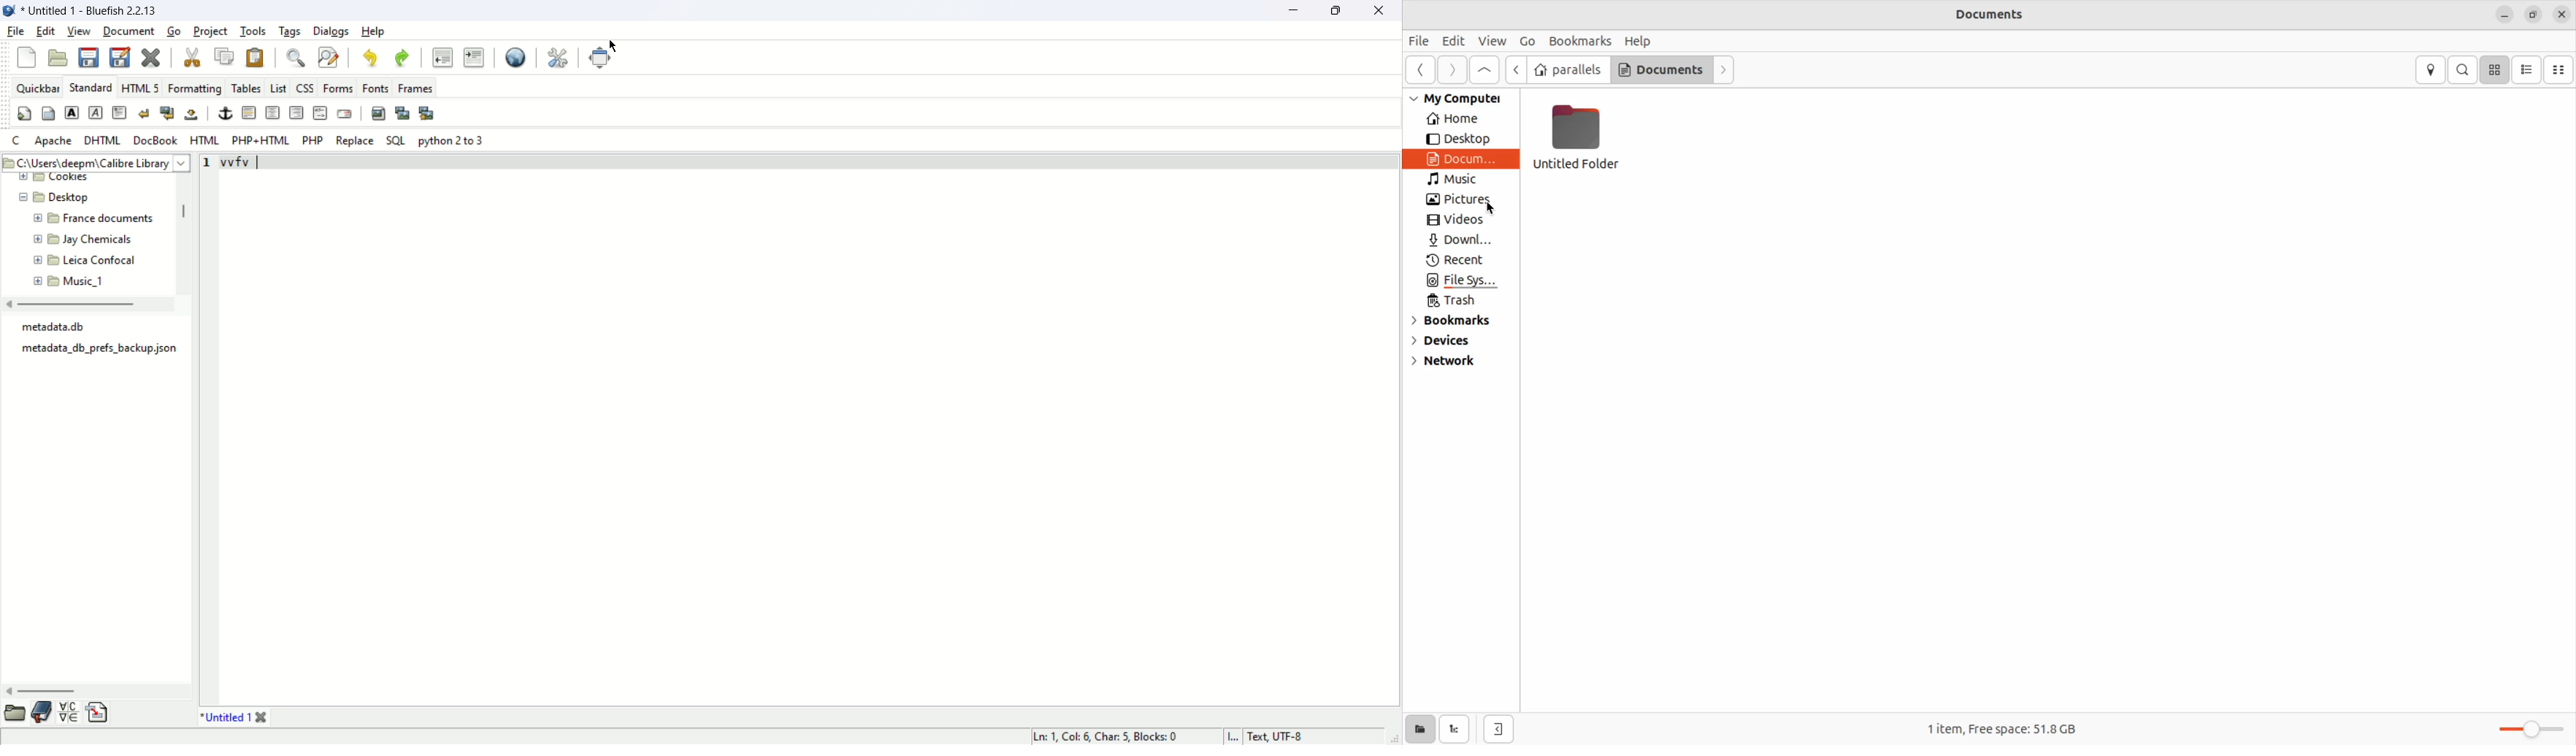 This screenshot has height=756, width=2576. Describe the element at coordinates (2431, 68) in the screenshot. I see `location` at that location.